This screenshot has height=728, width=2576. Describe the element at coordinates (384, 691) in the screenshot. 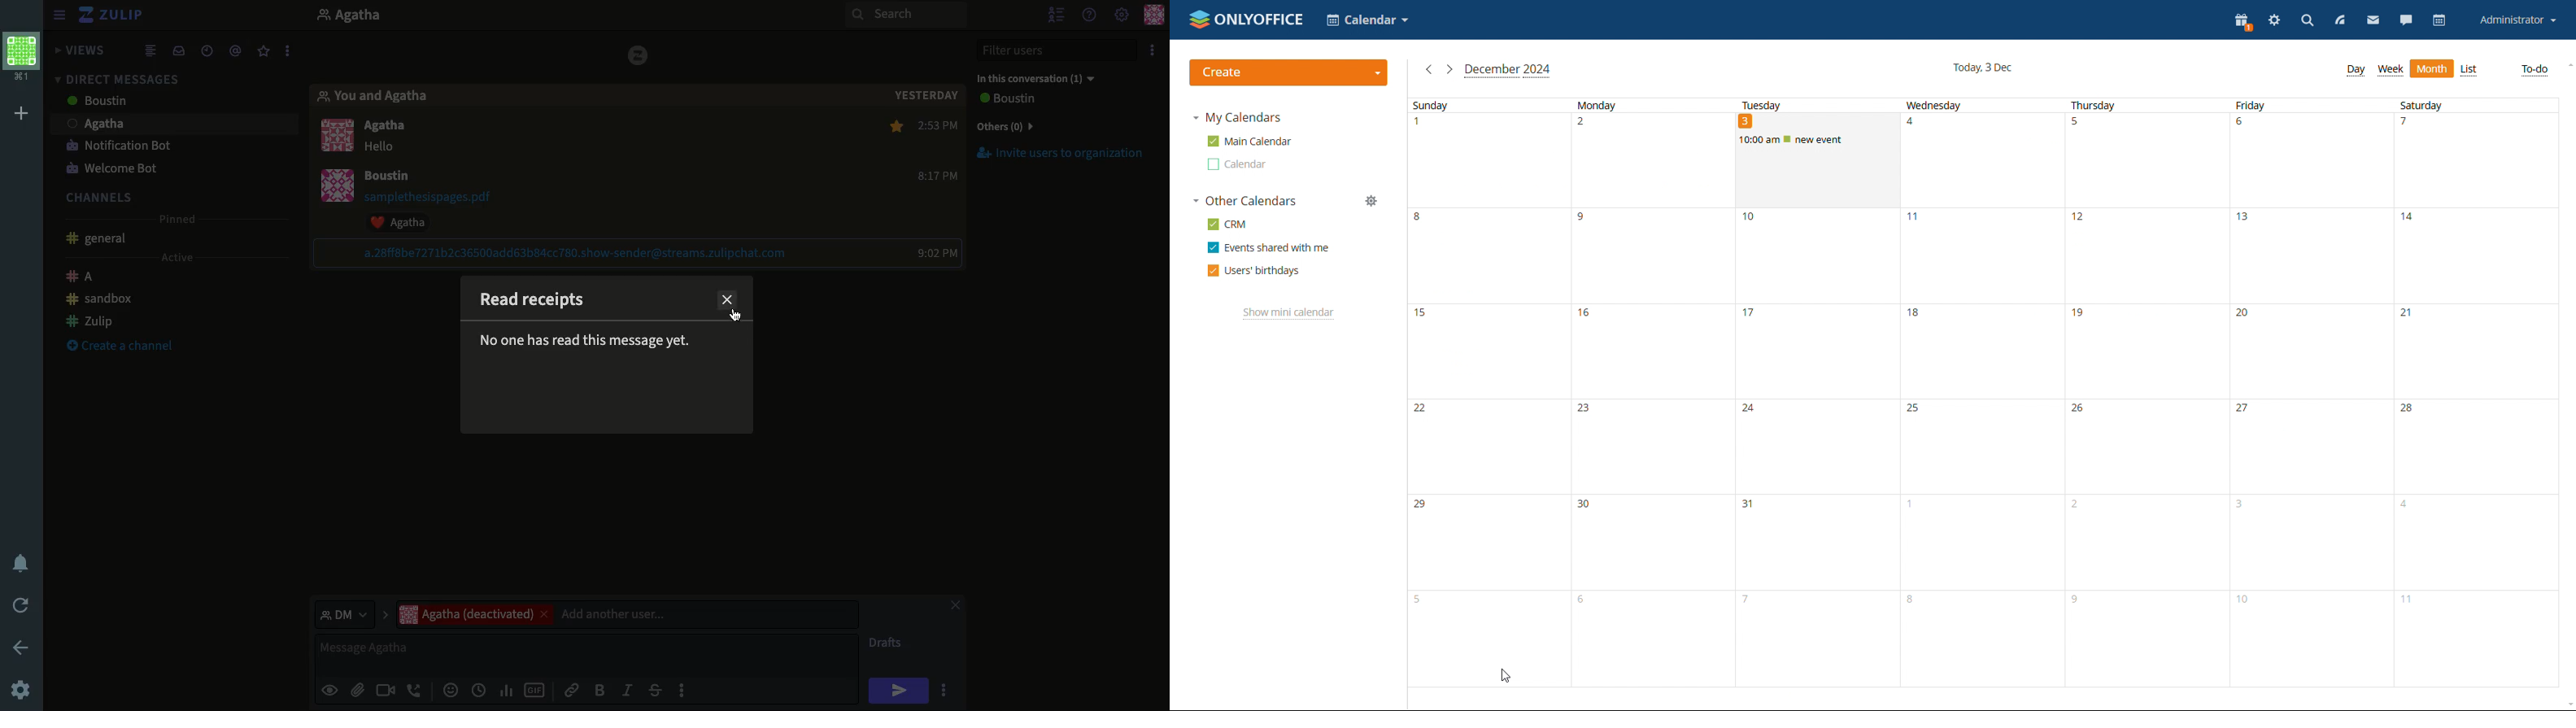

I see `Video` at that location.